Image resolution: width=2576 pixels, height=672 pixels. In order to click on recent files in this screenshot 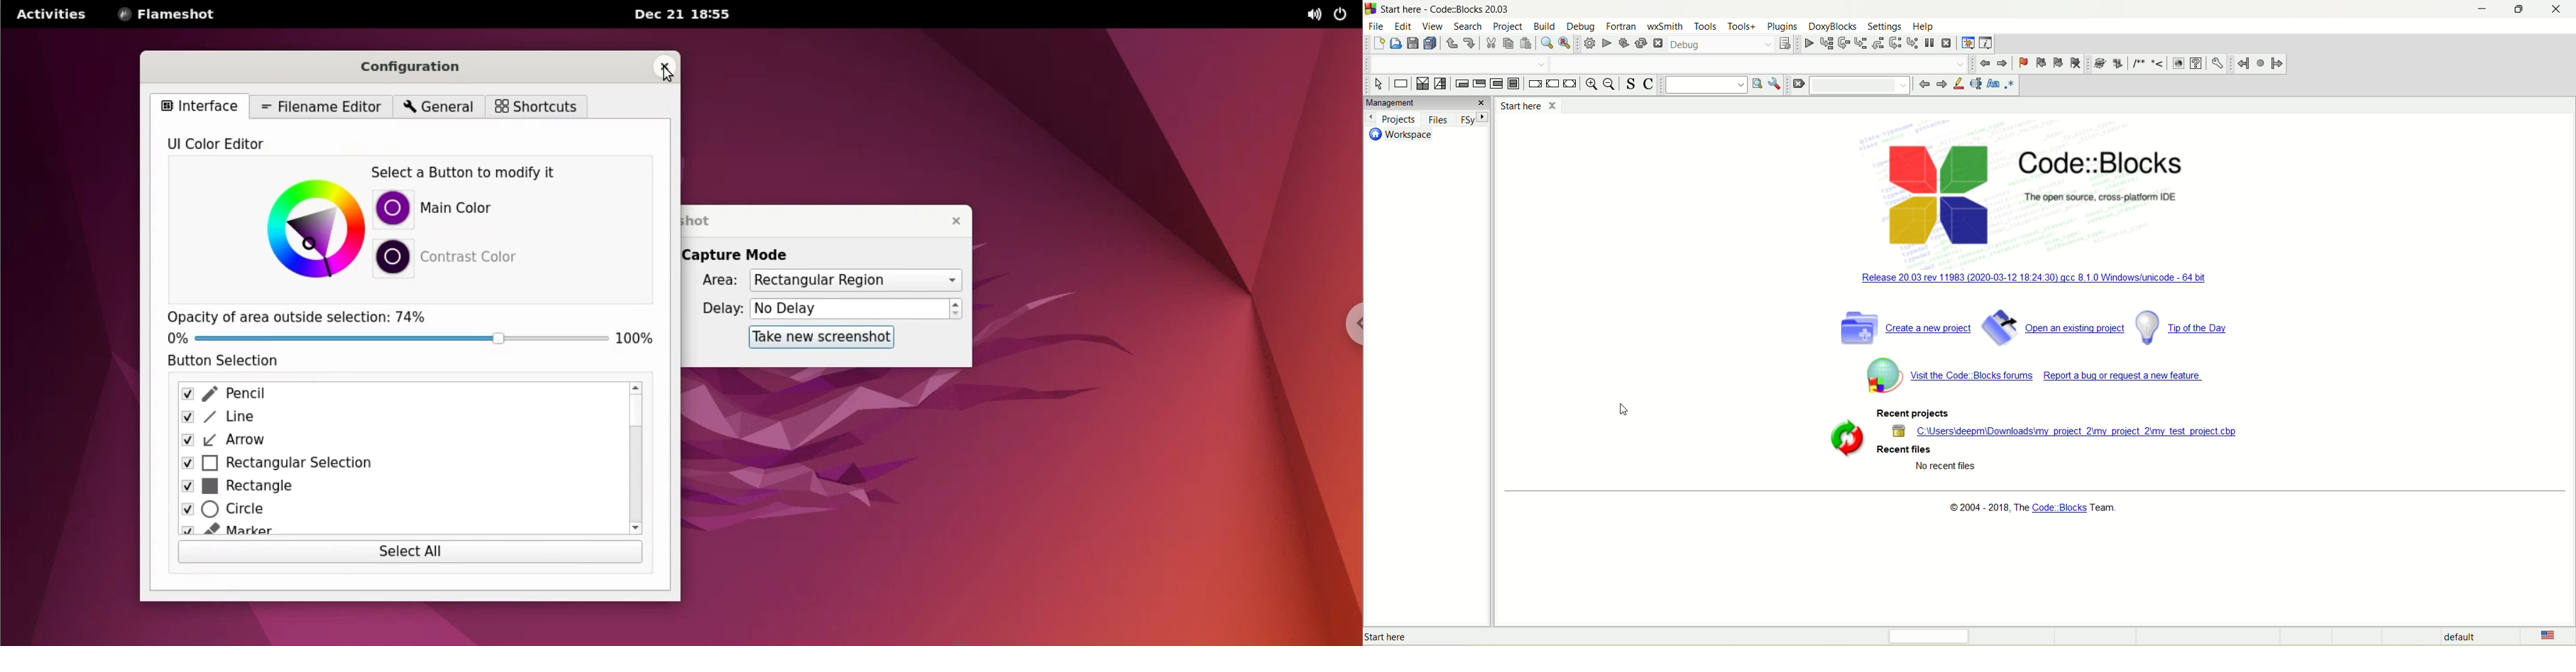, I will do `click(1906, 451)`.